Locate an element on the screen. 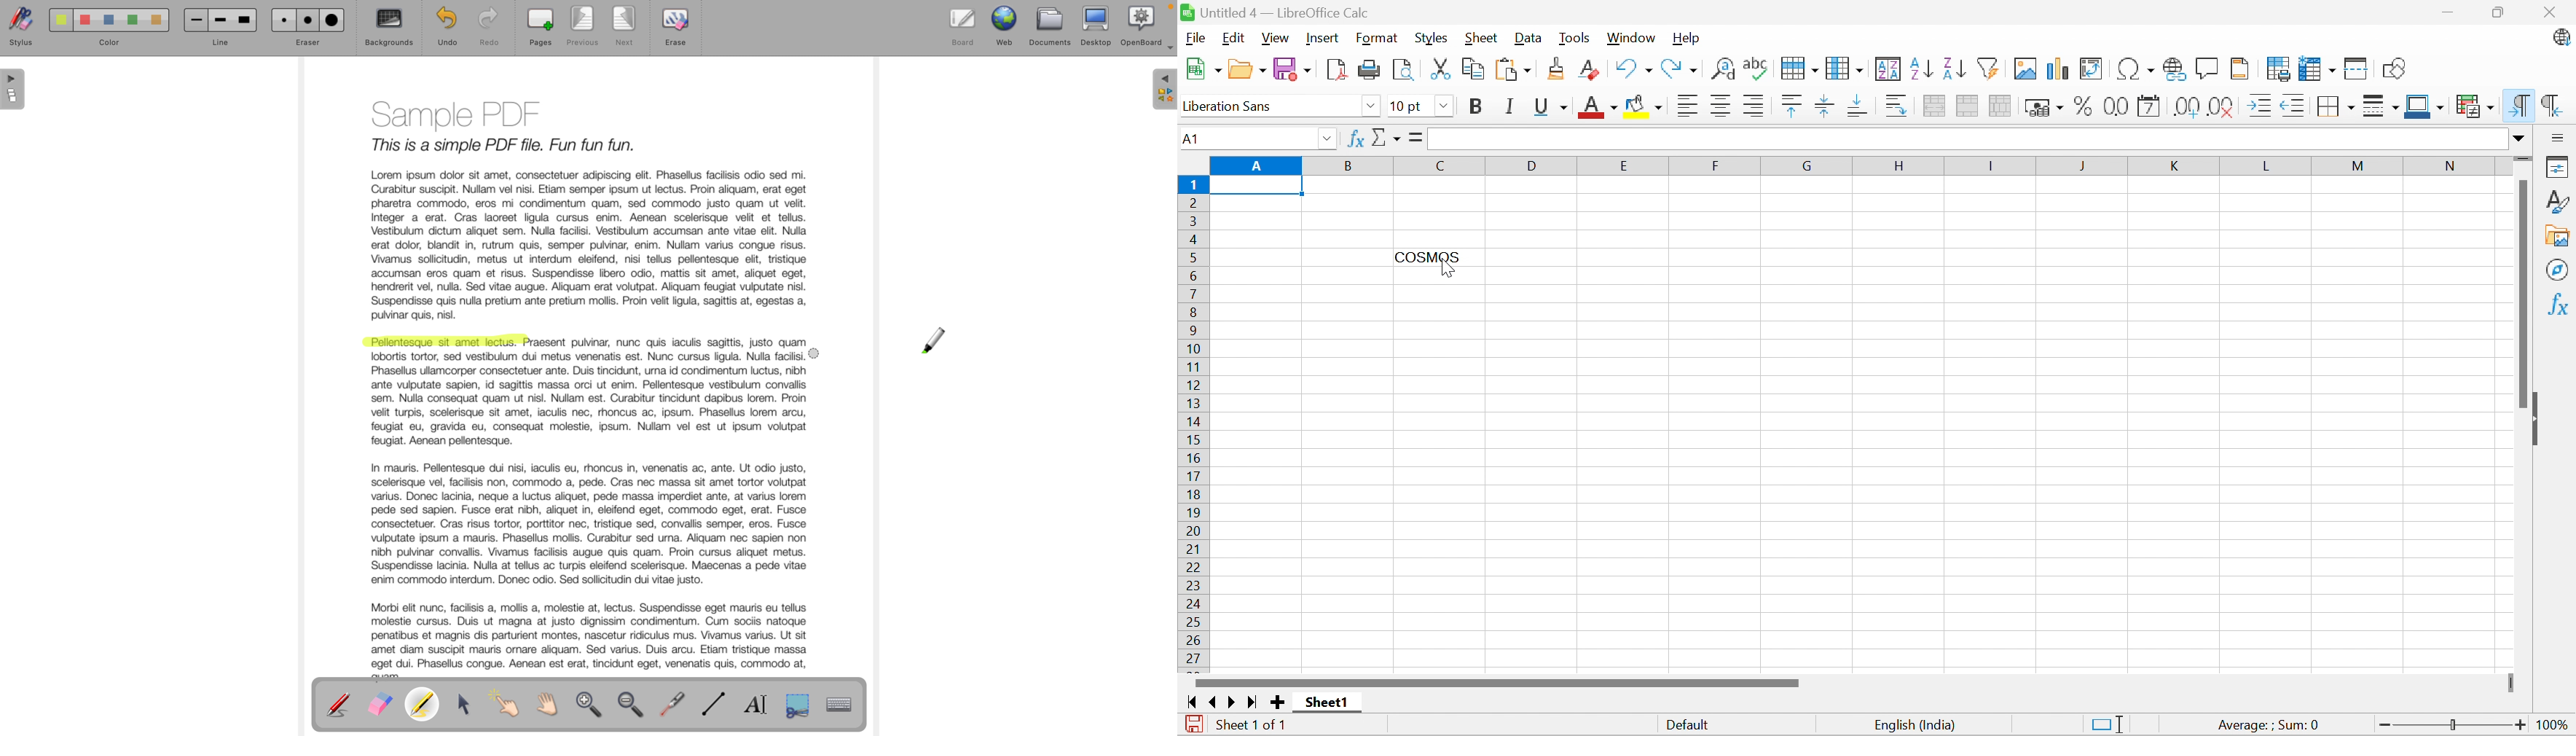 The height and width of the screenshot is (756, 2576). Default is located at coordinates (1688, 726).